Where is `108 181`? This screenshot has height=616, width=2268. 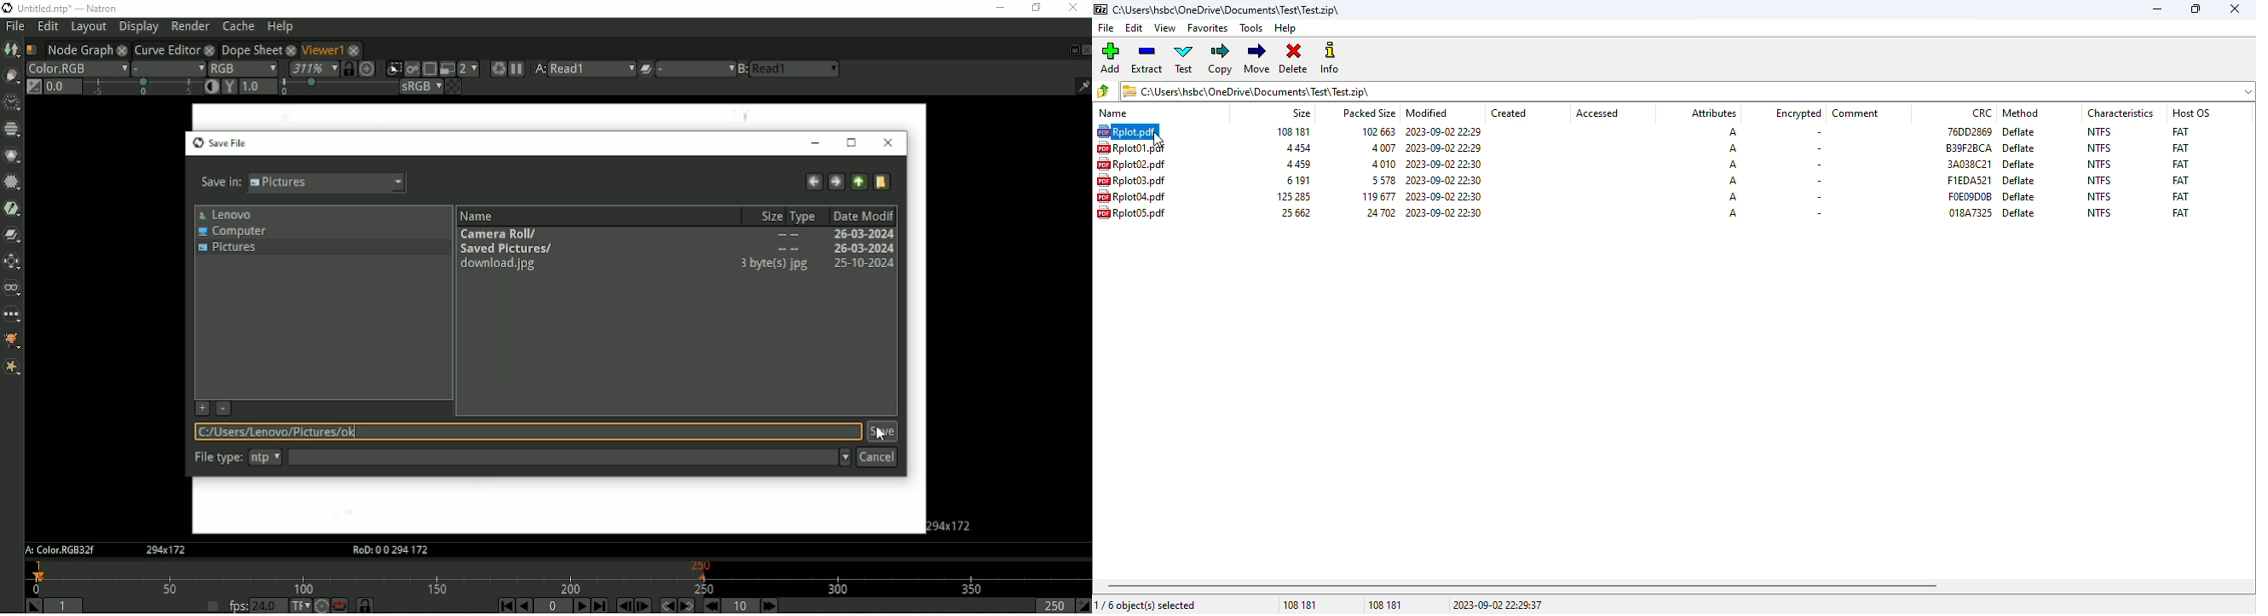 108 181 is located at coordinates (1385, 605).